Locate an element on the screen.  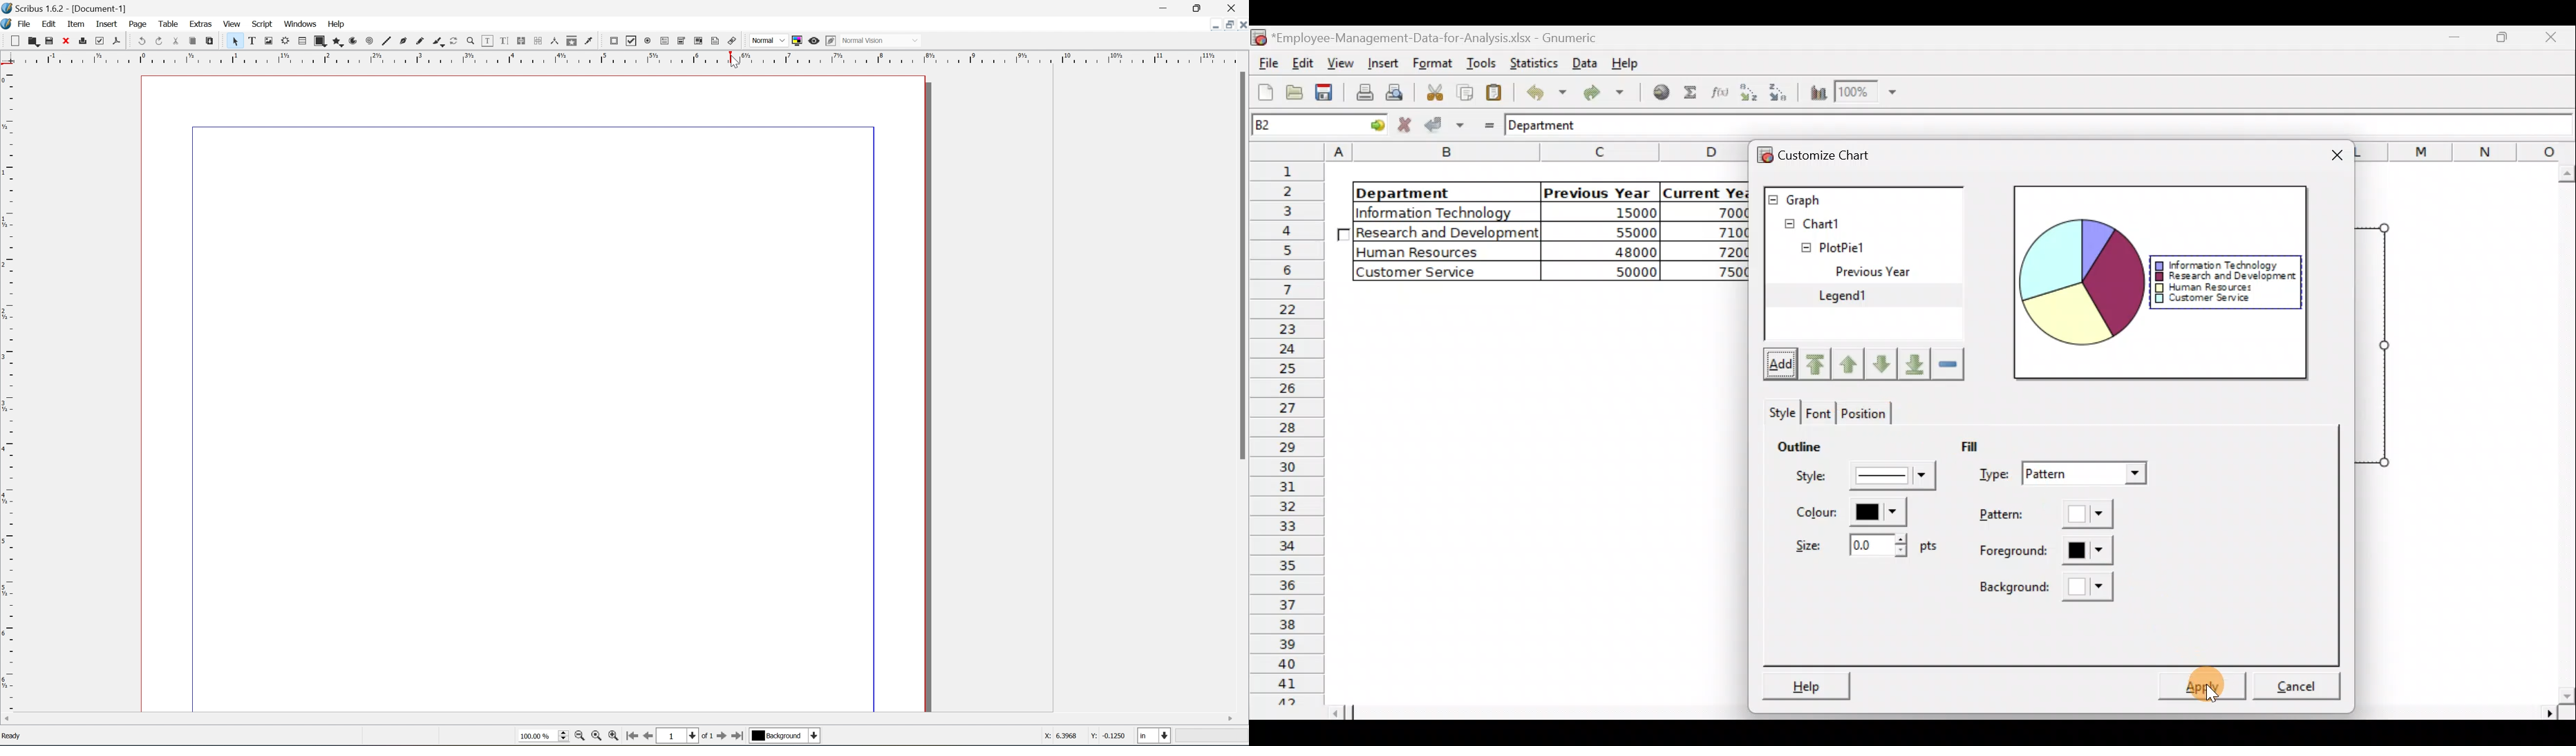
Create a new workbook is located at coordinates (1266, 92).